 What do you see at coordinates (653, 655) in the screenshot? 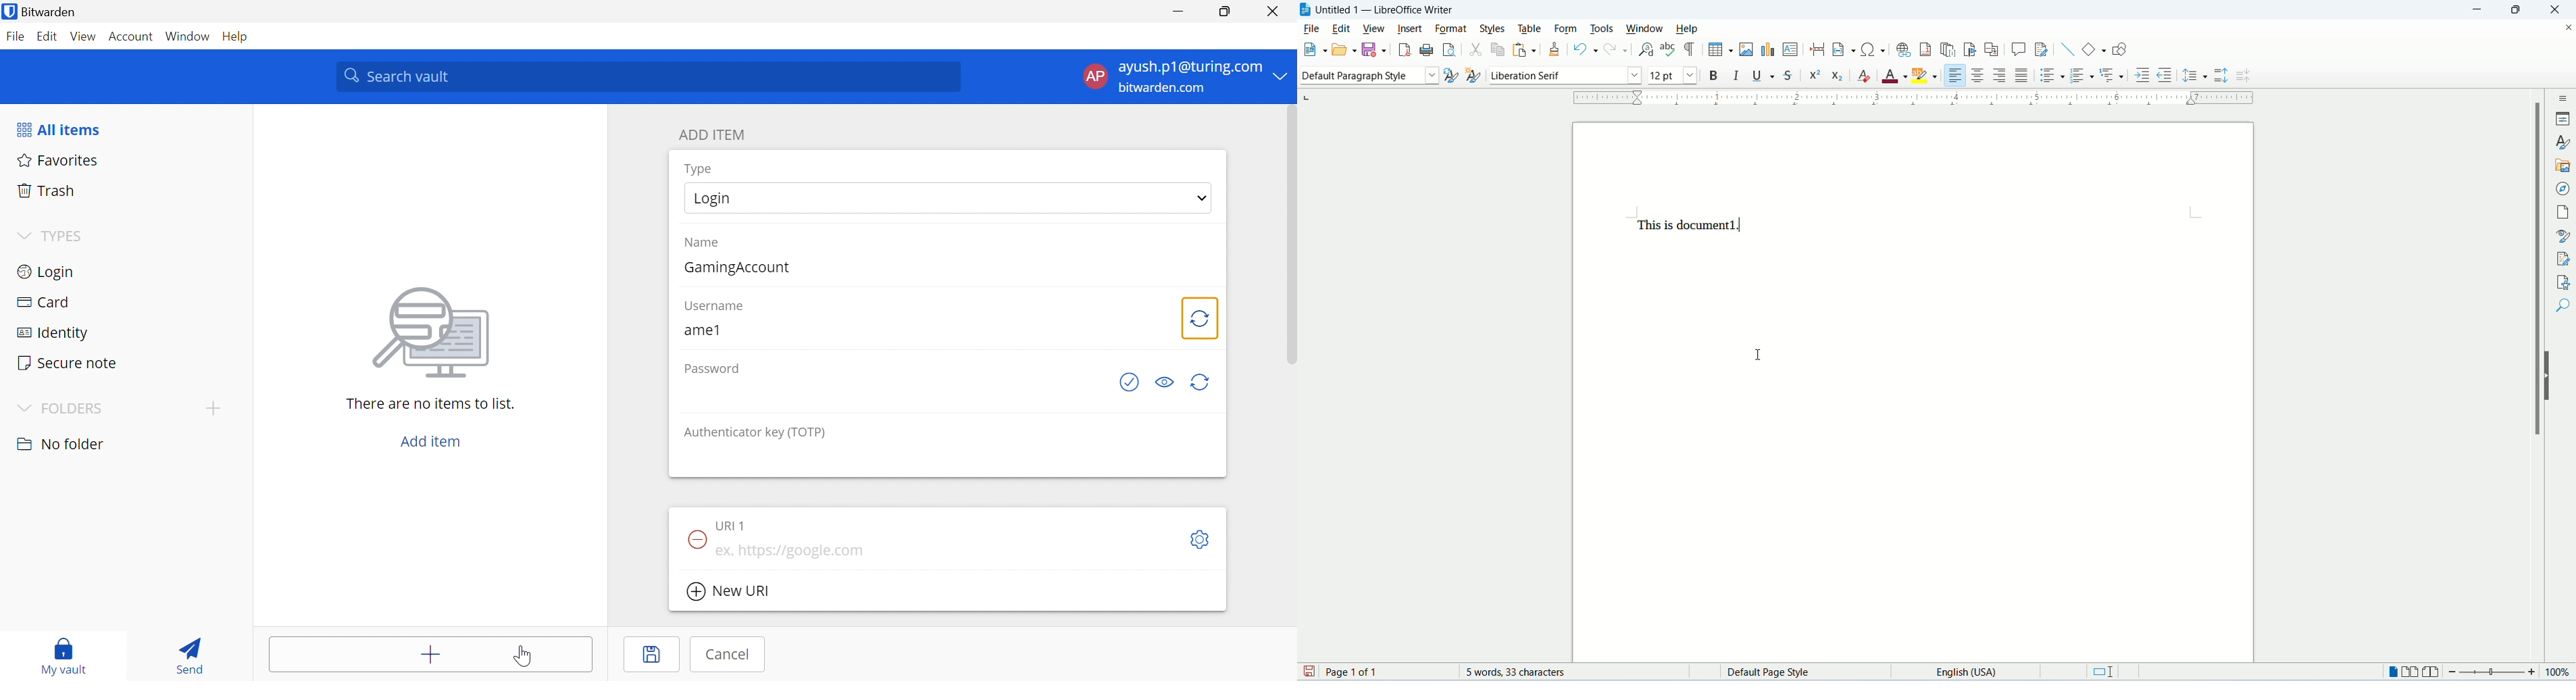
I see `Save` at bounding box center [653, 655].